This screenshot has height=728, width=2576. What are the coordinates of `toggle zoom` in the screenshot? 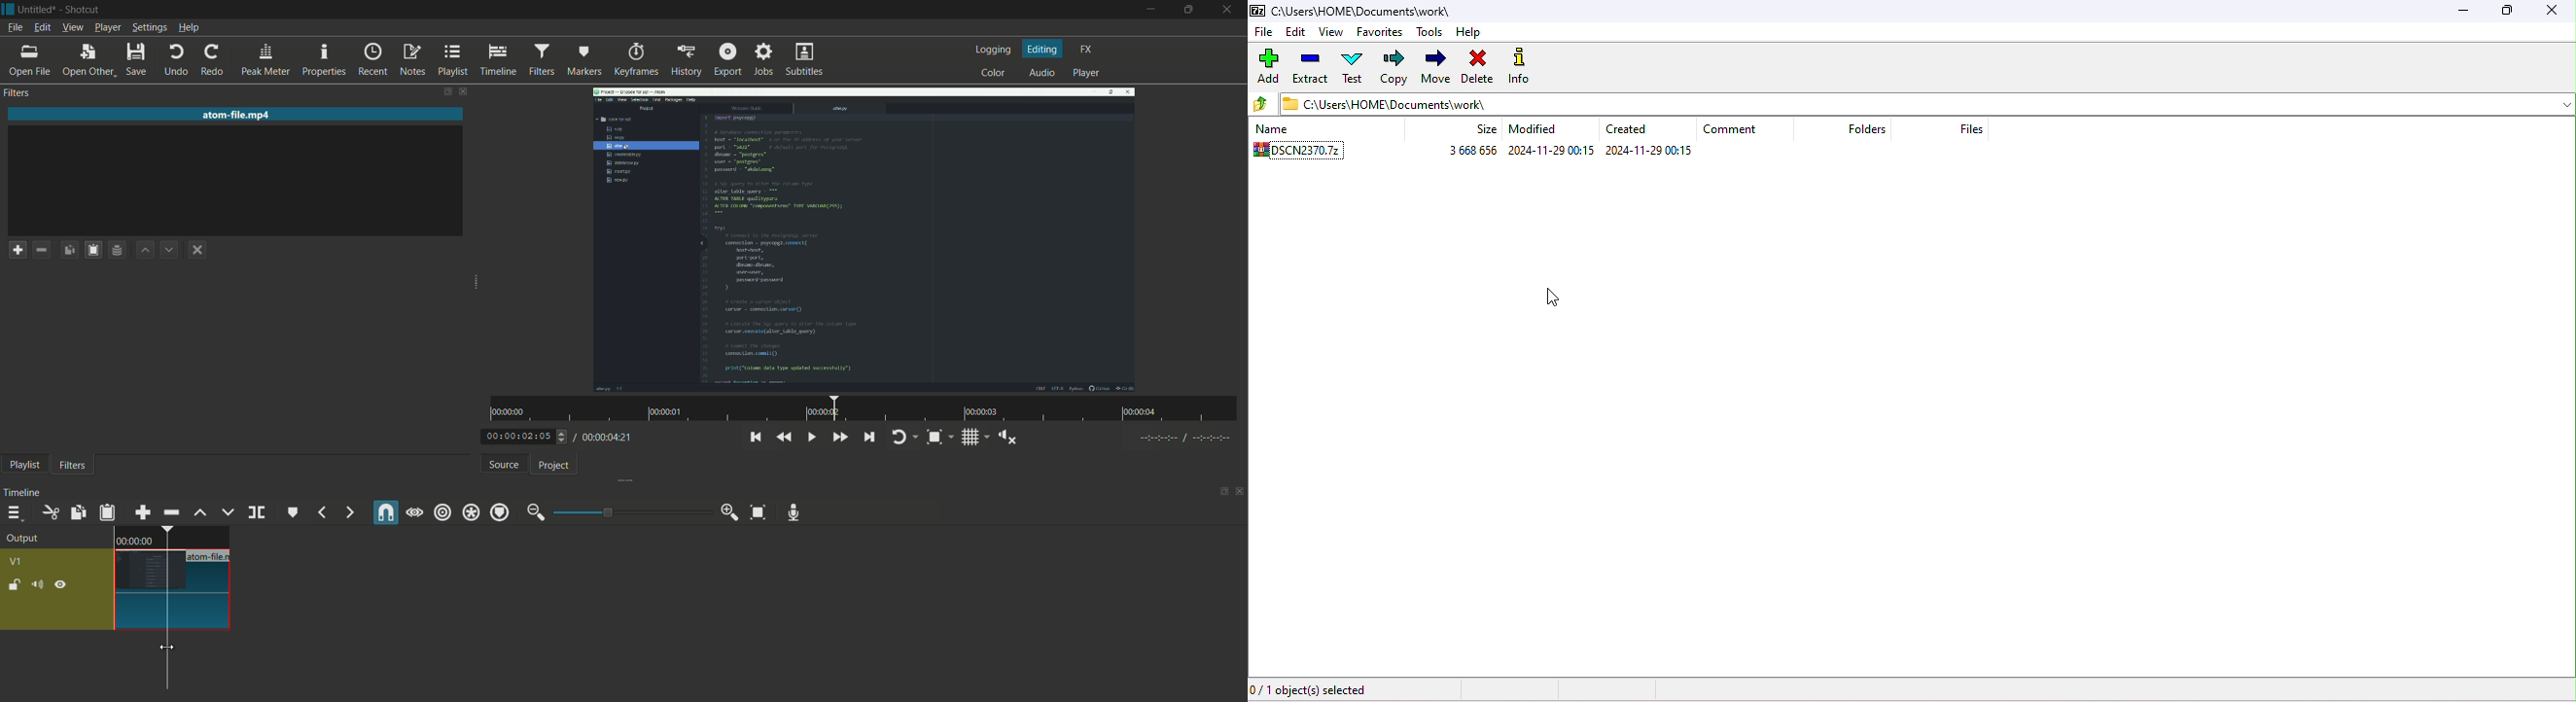 It's located at (935, 437).